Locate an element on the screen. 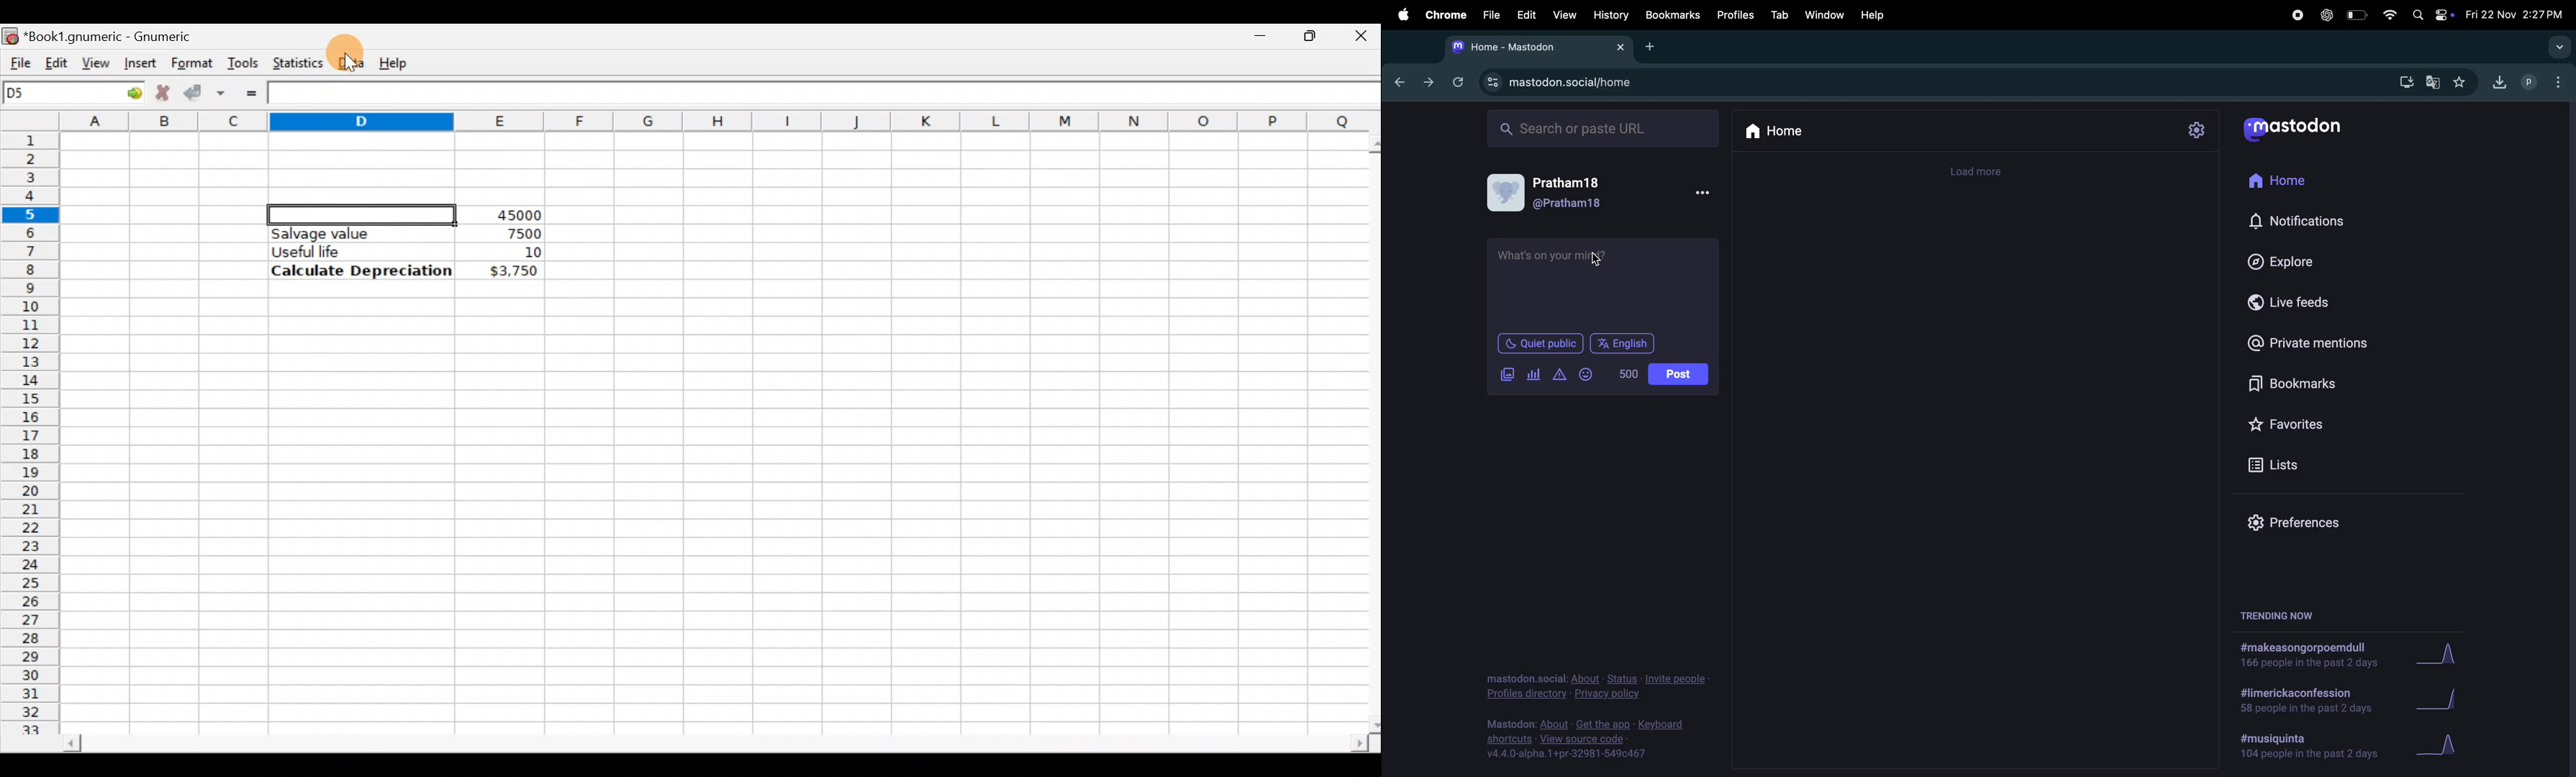 The image size is (2576, 784). downloads is located at coordinates (2500, 80).